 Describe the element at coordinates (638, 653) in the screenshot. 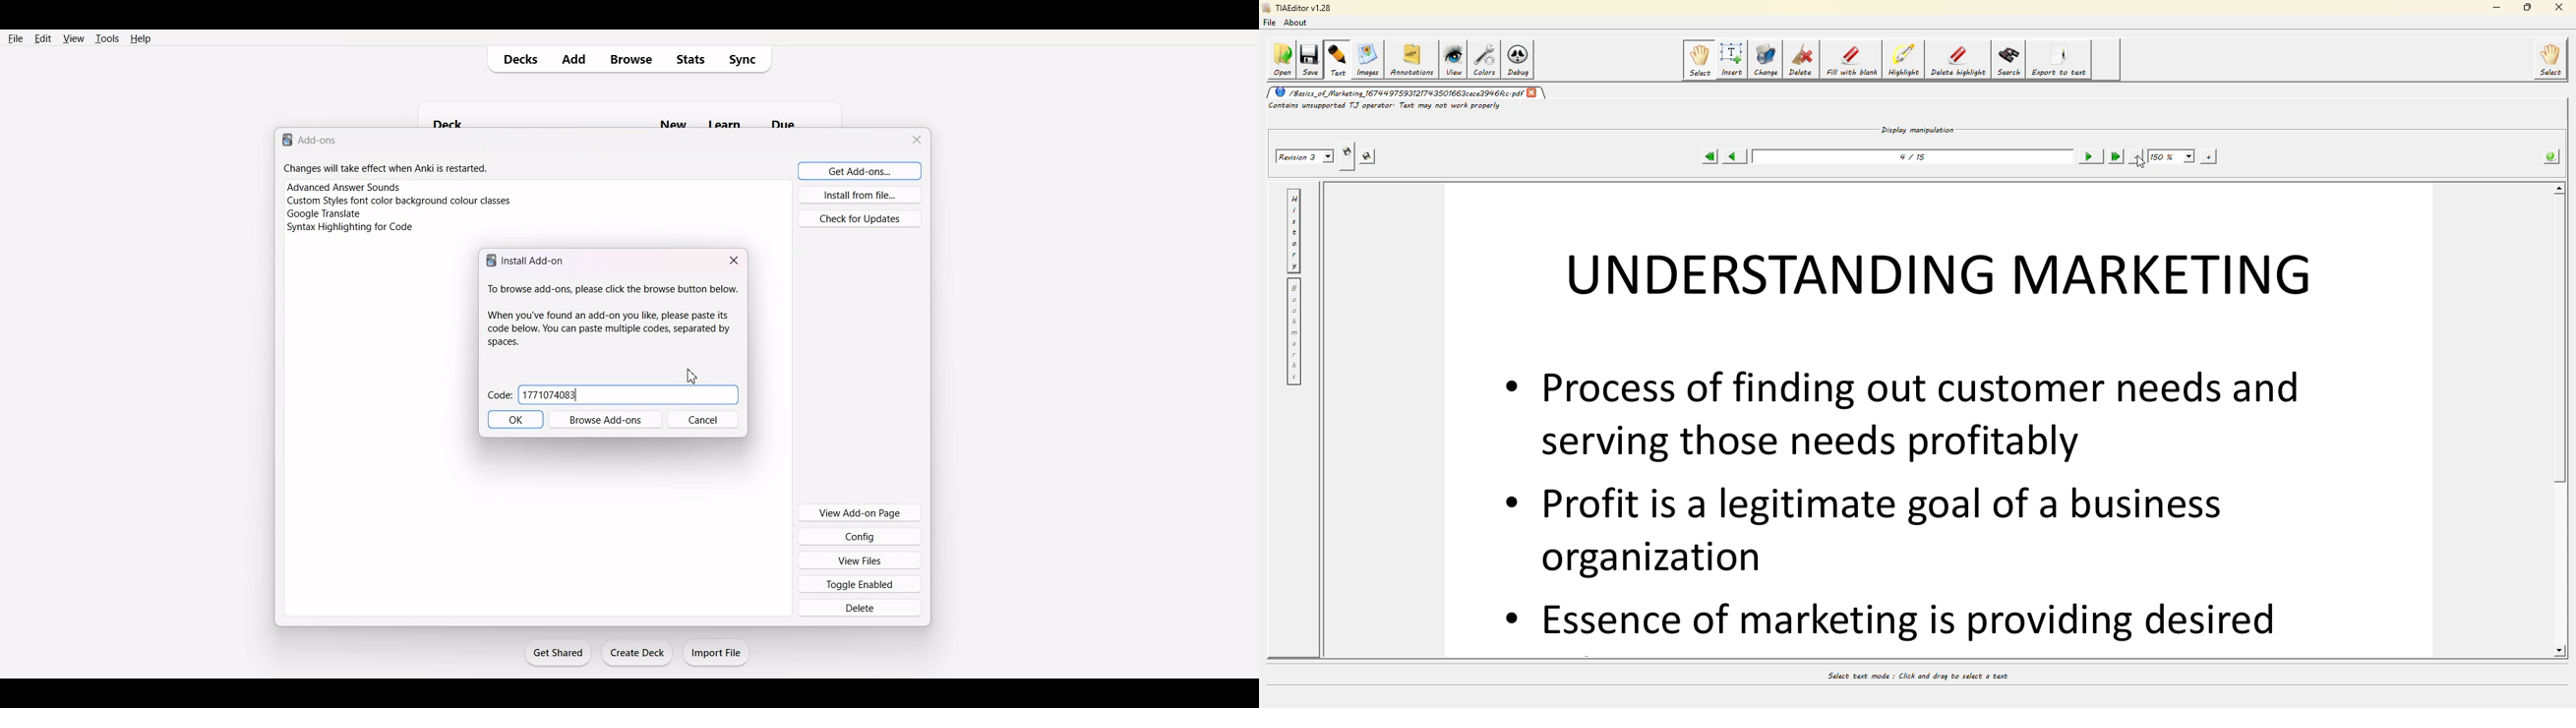

I see `Create Deck` at that location.